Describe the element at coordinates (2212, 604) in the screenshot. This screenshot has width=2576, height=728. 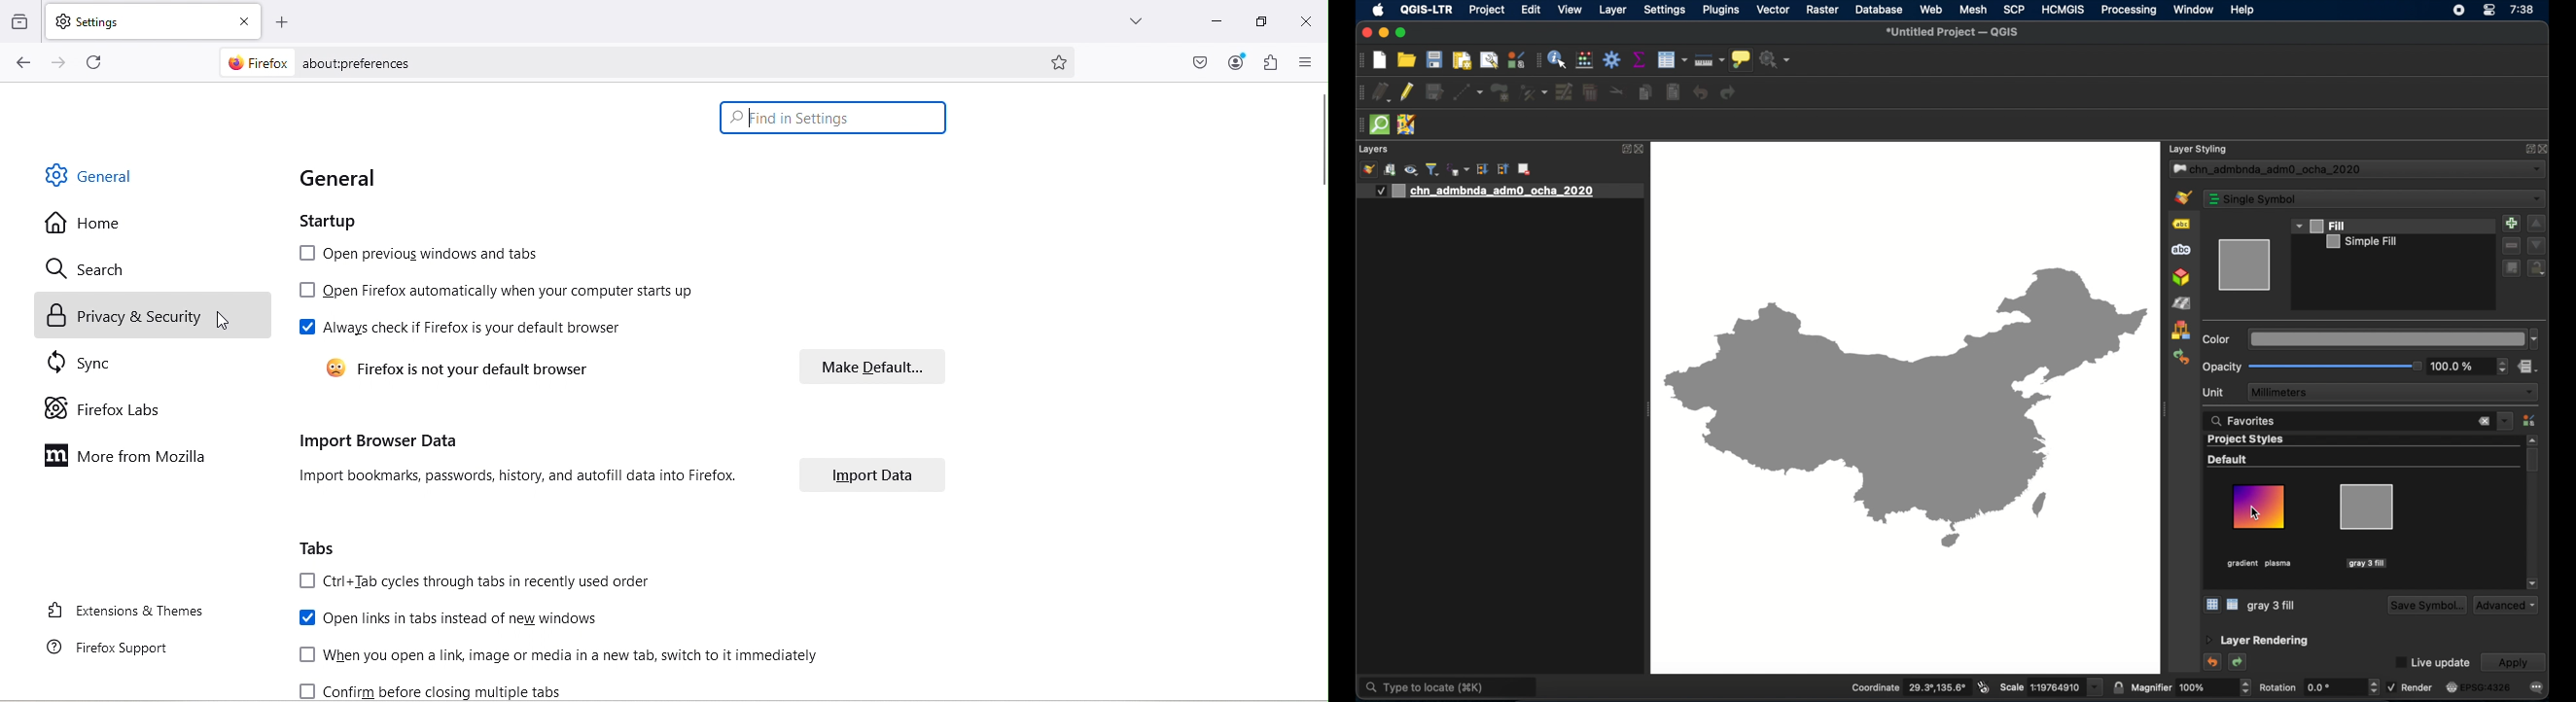
I see `icon view` at that location.